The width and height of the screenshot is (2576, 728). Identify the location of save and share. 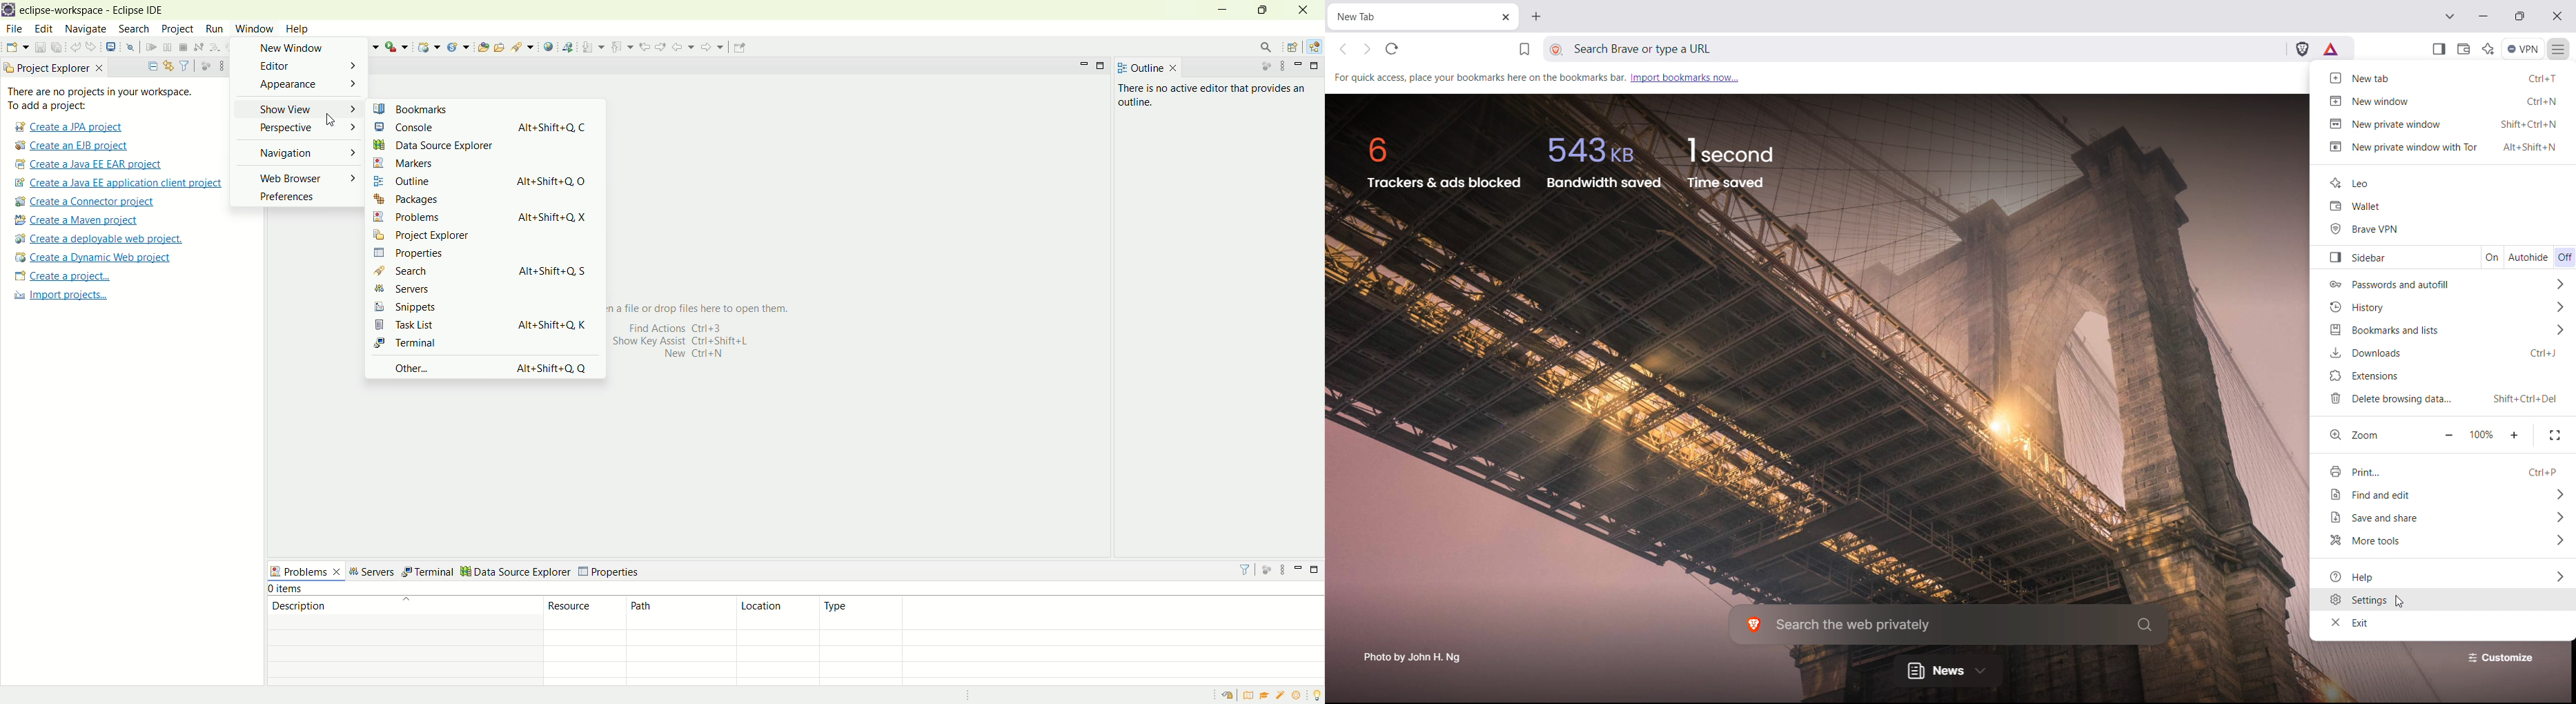
(2443, 518).